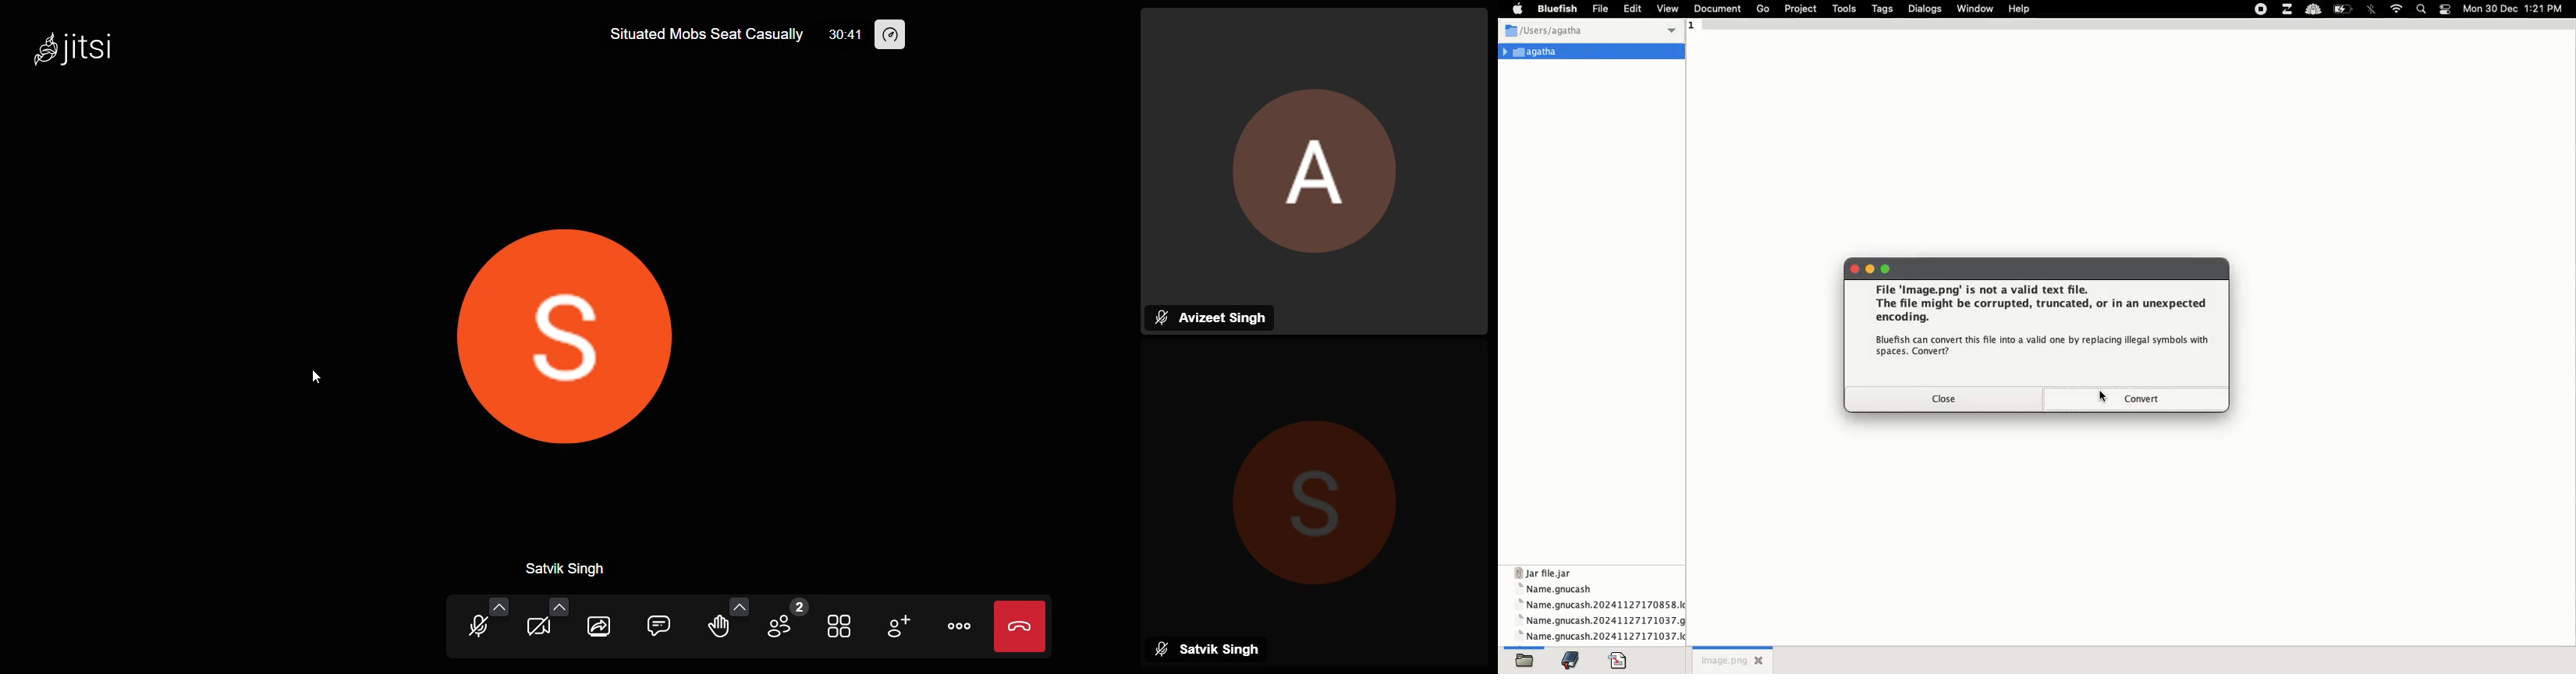 This screenshot has height=700, width=2576. I want to click on close, so click(1854, 269).